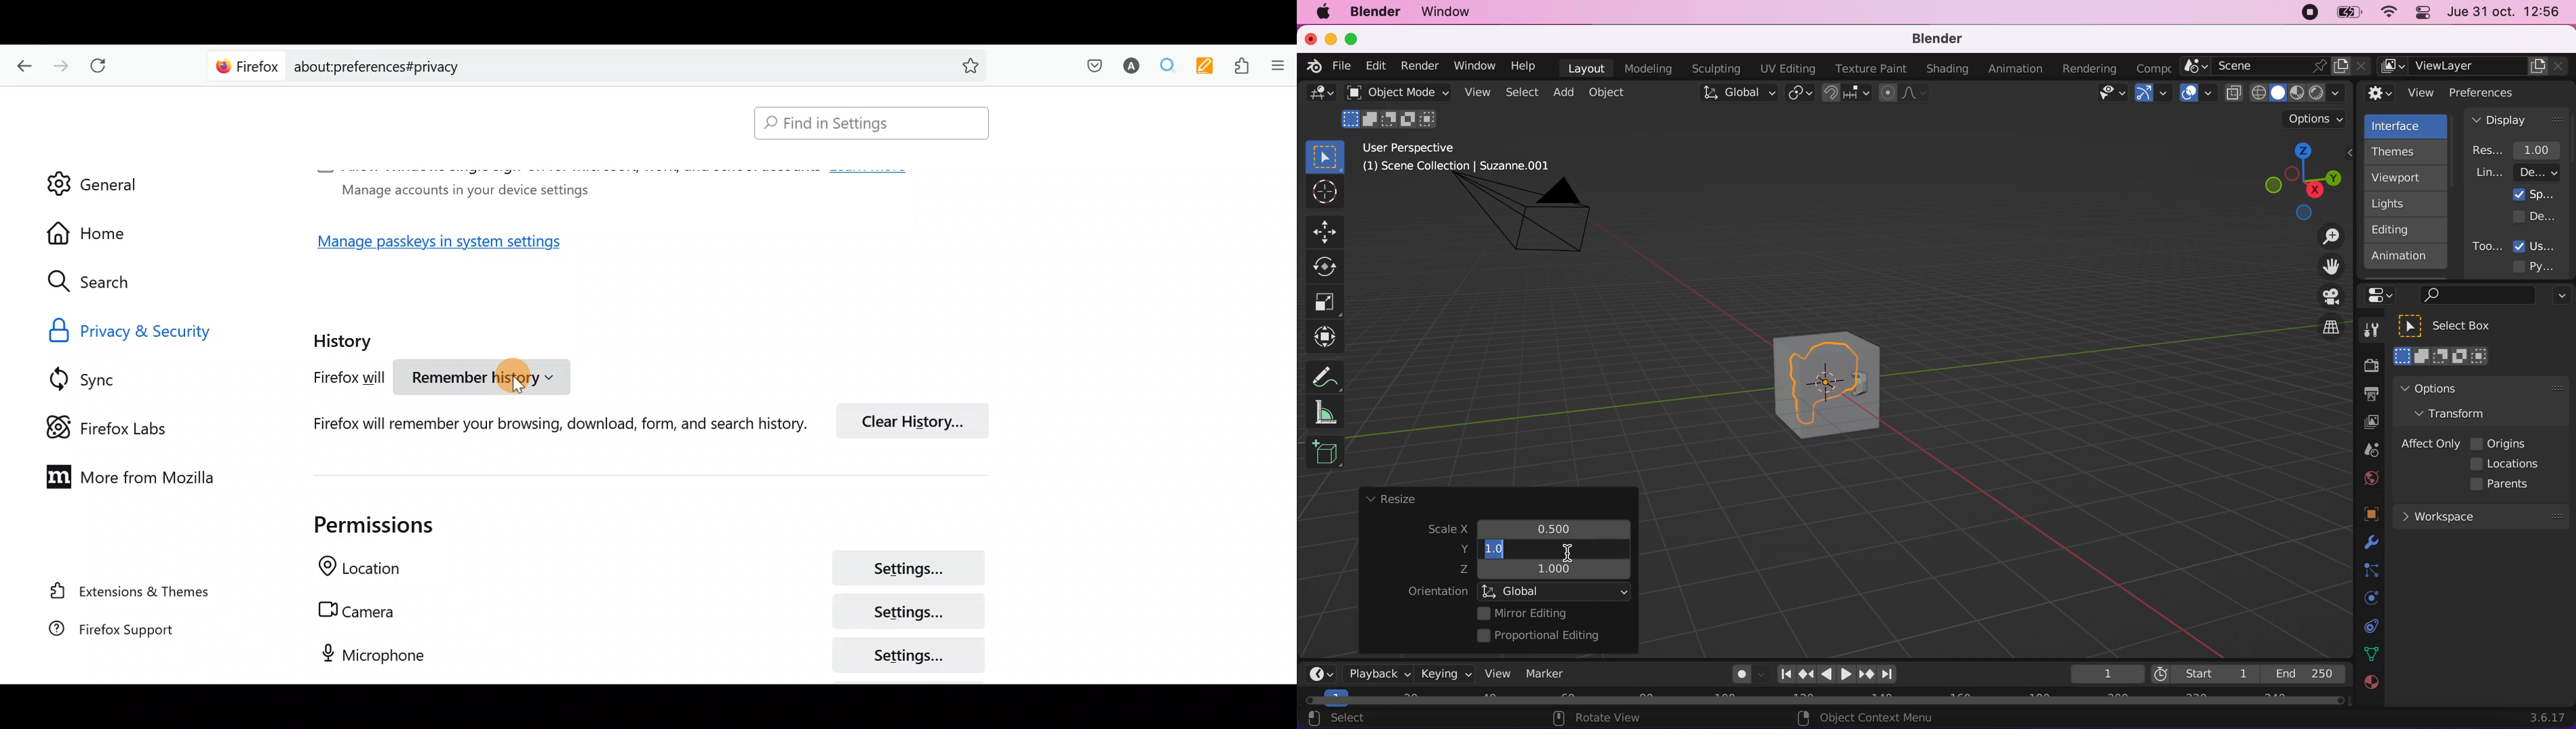 The width and height of the screenshot is (2576, 756). Describe the element at coordinates (1607, 719) in the screenshot. I see `rotate view` at that location.